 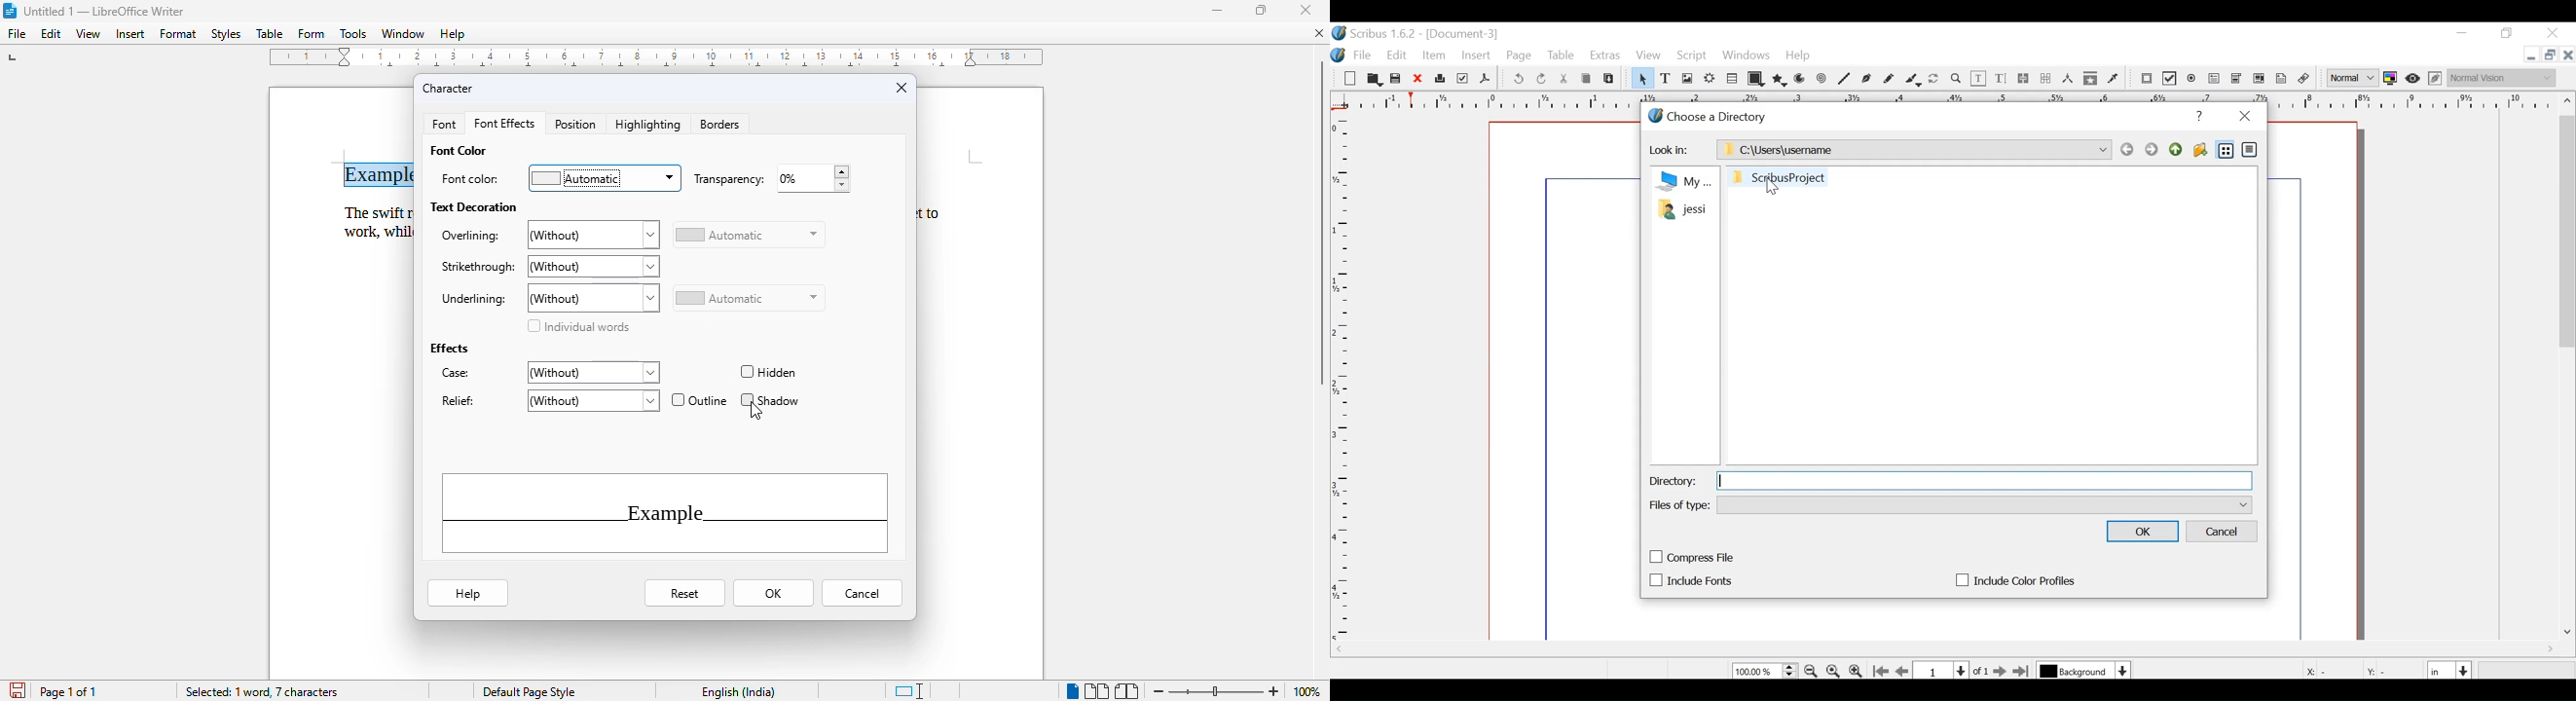 What do you see at coordinates (2127, 149) in the screenshot?
I see `Back` at bounding box center [2127, 149].